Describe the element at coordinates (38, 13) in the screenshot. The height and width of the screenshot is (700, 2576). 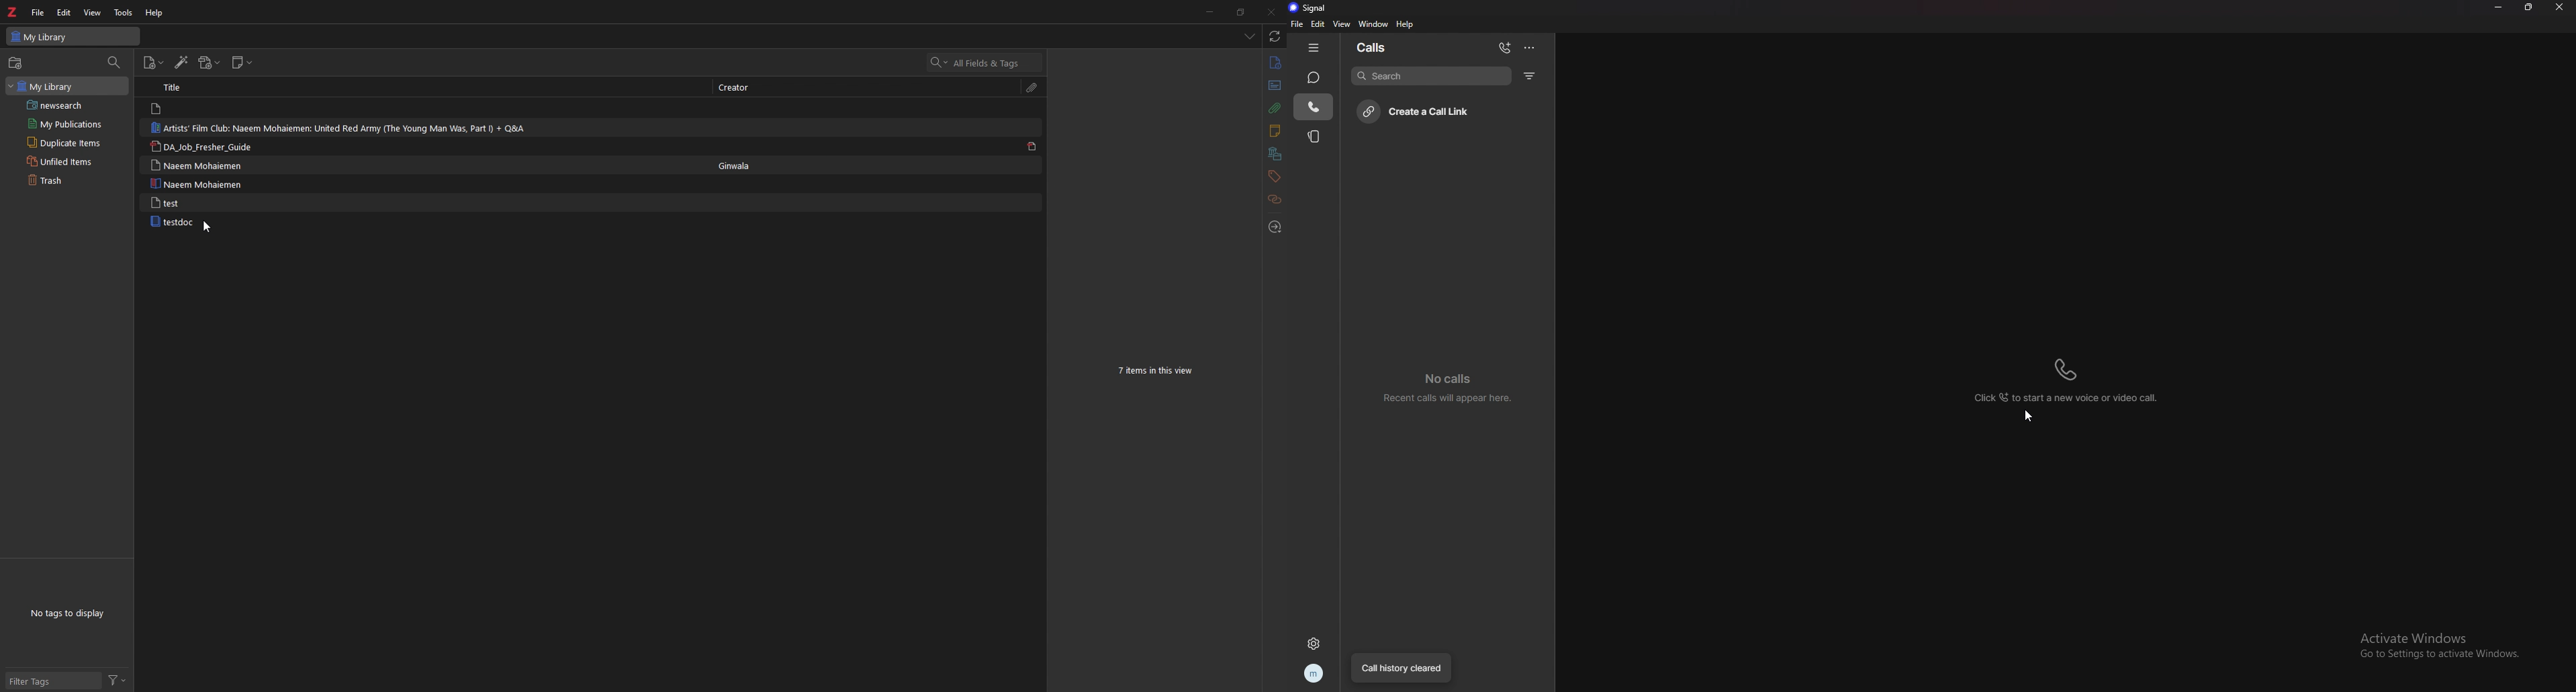
I see `File` at that location.